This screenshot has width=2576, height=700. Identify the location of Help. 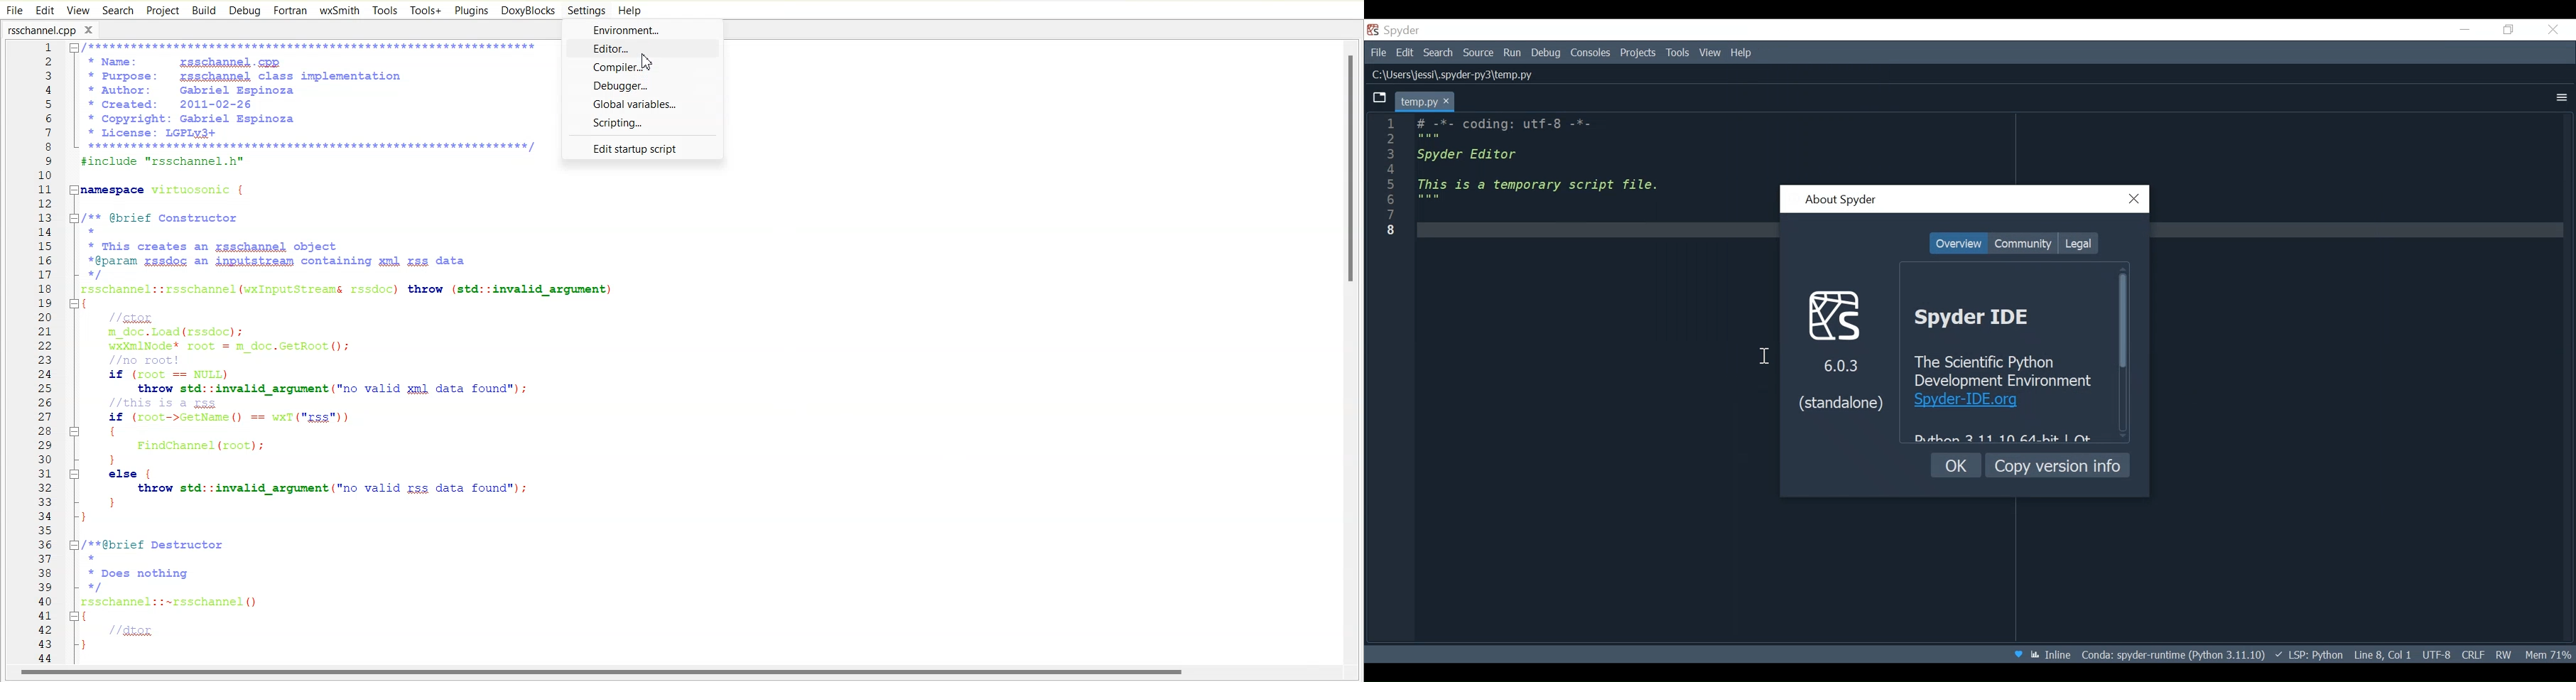
(1741, 52).